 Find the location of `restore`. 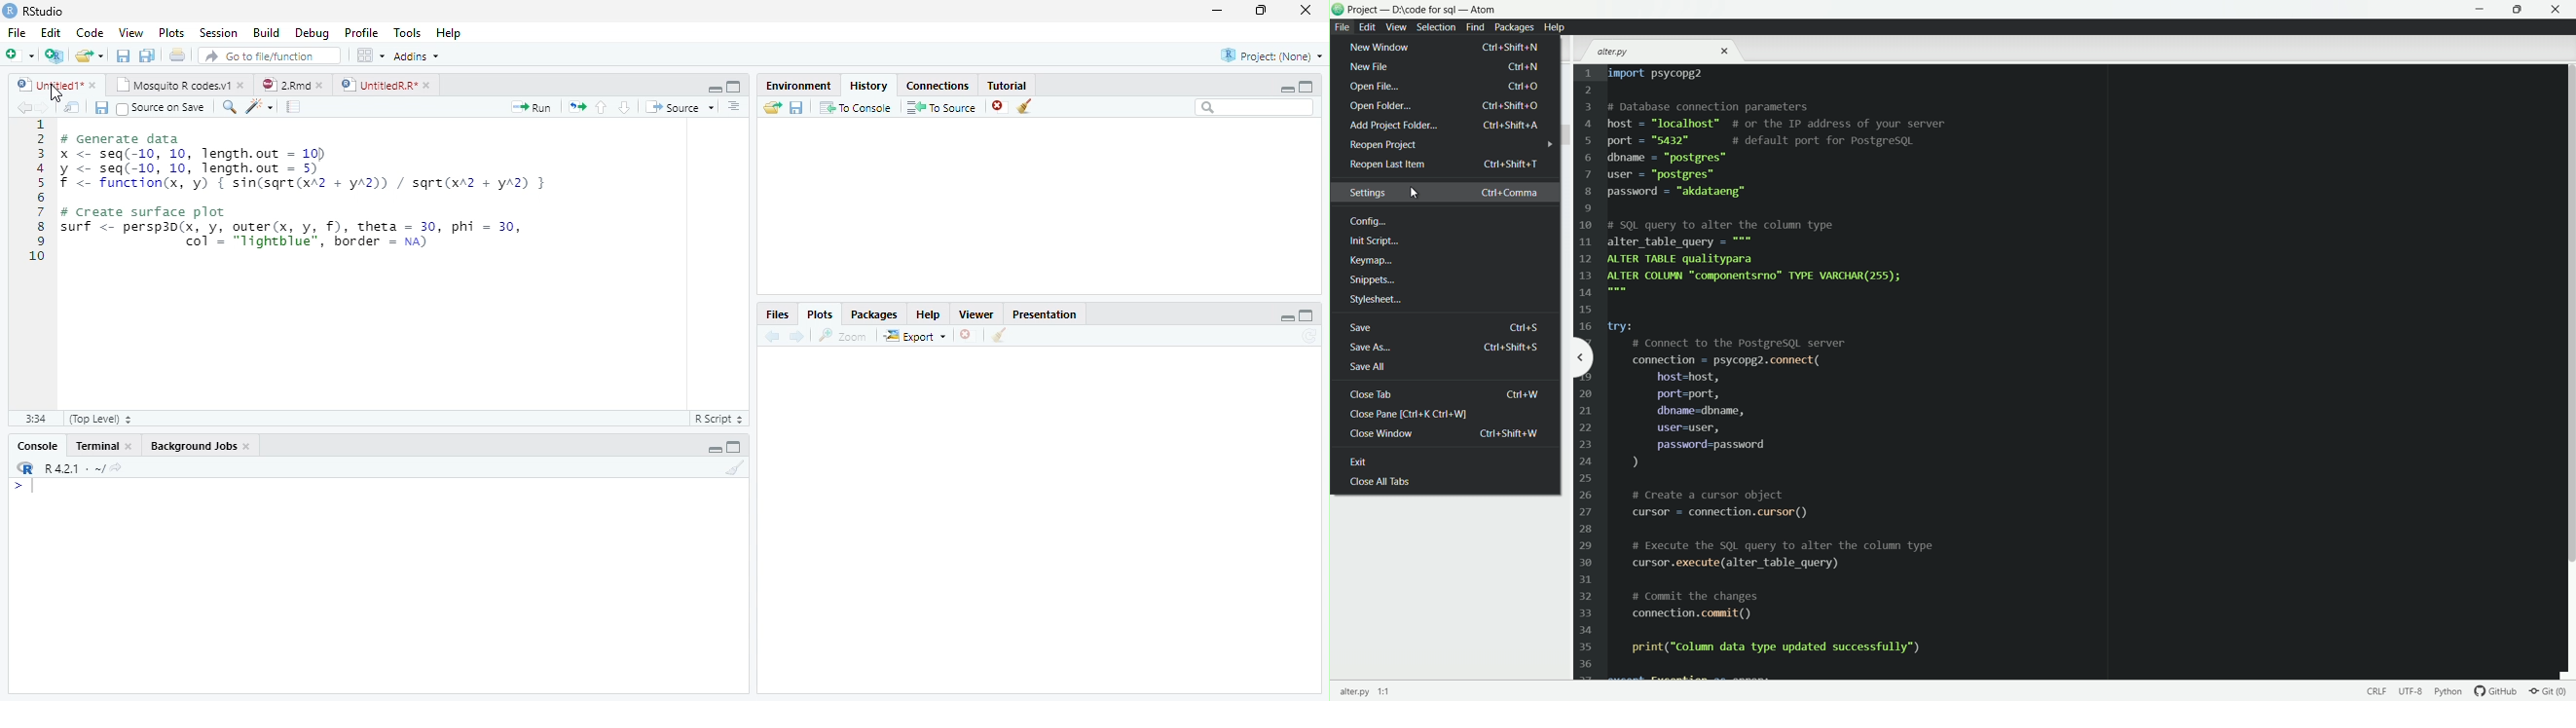

restore is located at coordinates (1261, 10).